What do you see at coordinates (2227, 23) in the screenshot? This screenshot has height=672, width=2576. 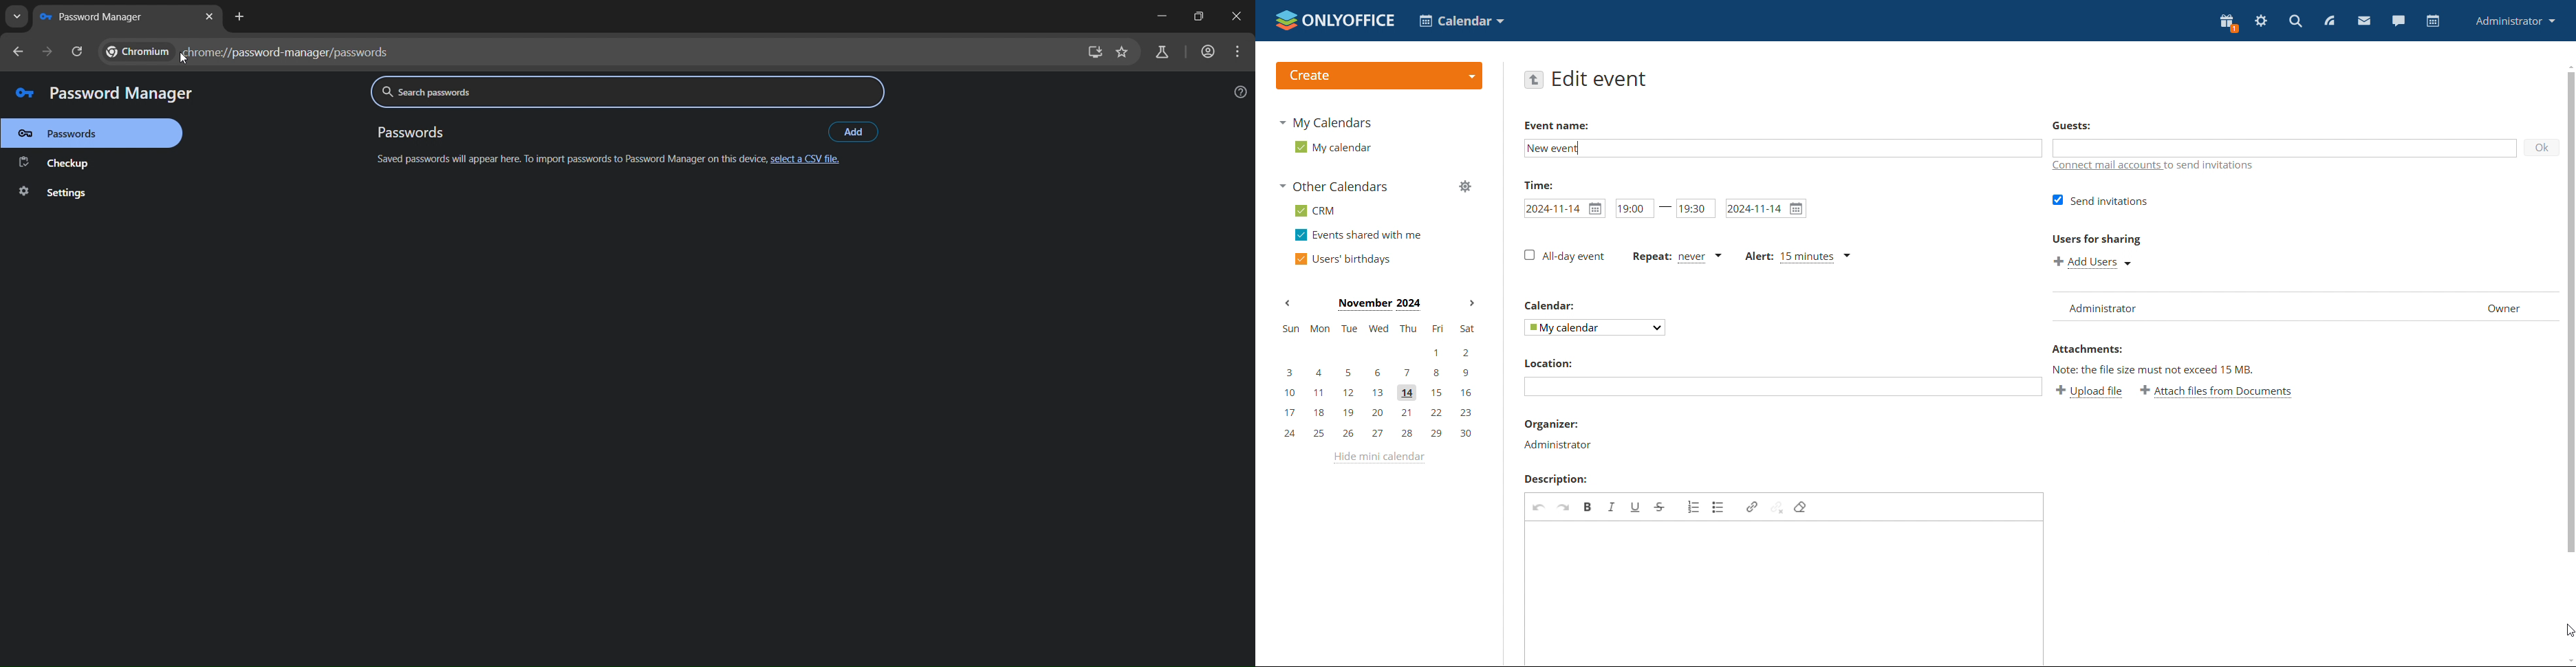 I see `present` at bounding box center [2227, 23].